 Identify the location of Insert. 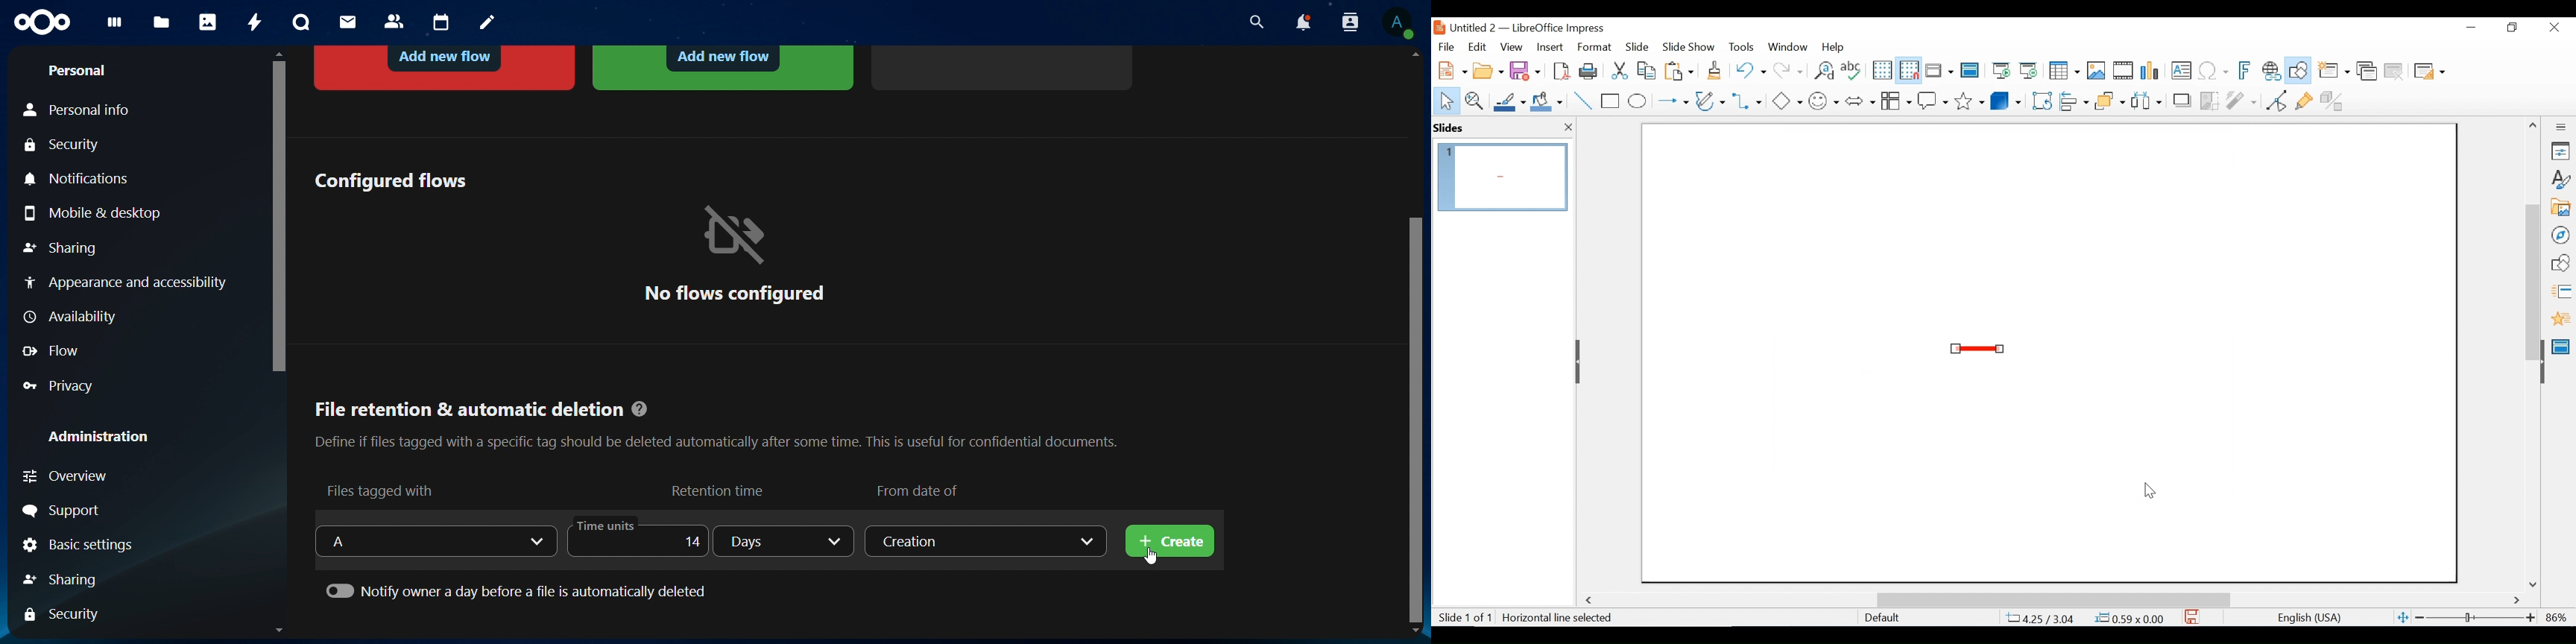
(1549, 47).